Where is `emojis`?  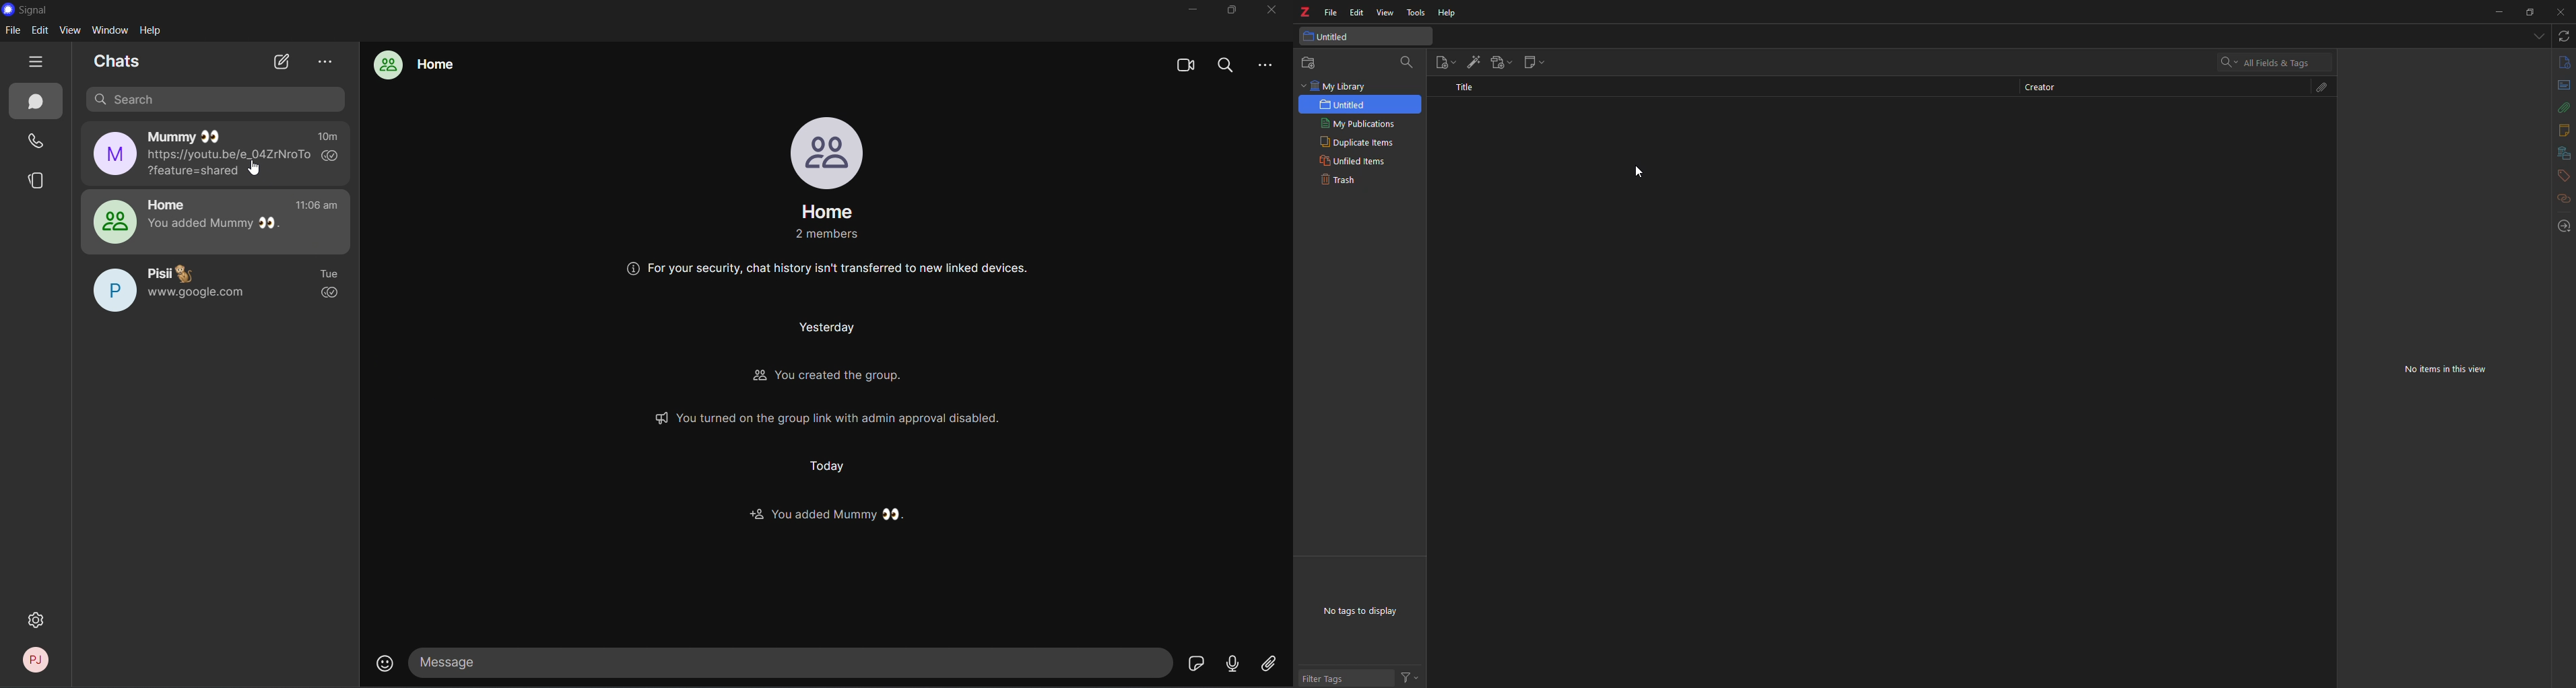
emojis is located at coordinates (383, 664).